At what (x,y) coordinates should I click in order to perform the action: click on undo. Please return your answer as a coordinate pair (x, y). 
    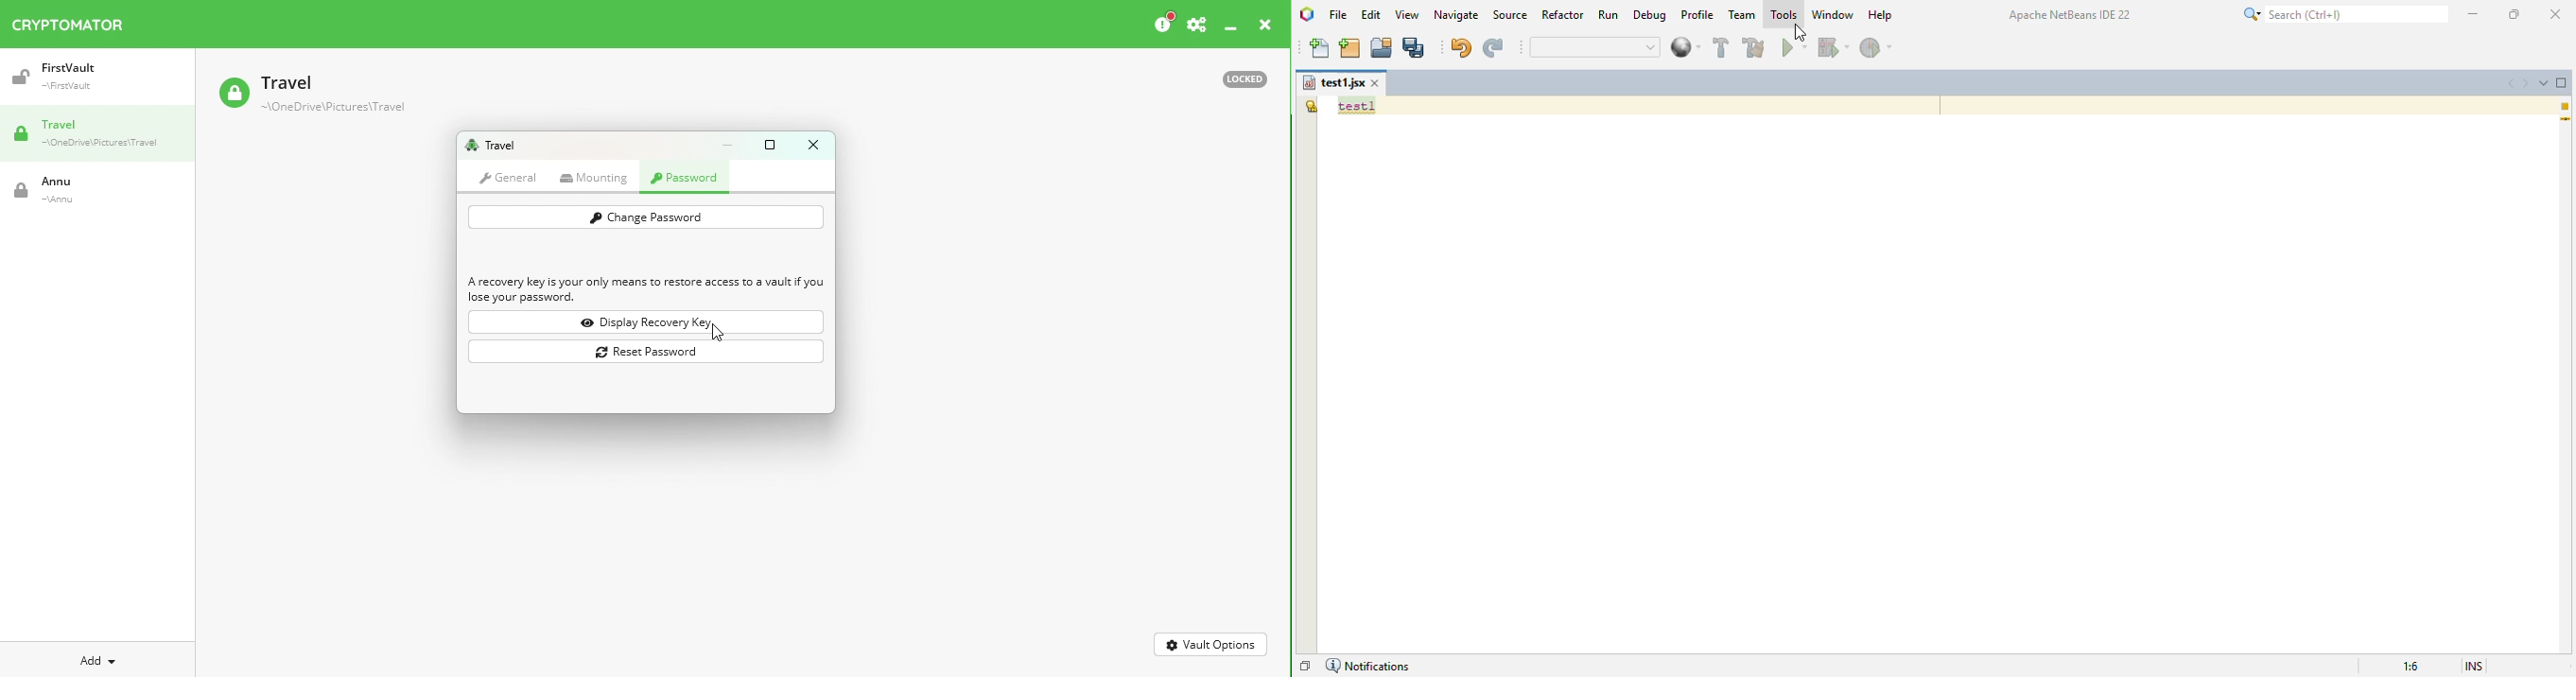
    Looking at the image, I should click on (1460, 47).